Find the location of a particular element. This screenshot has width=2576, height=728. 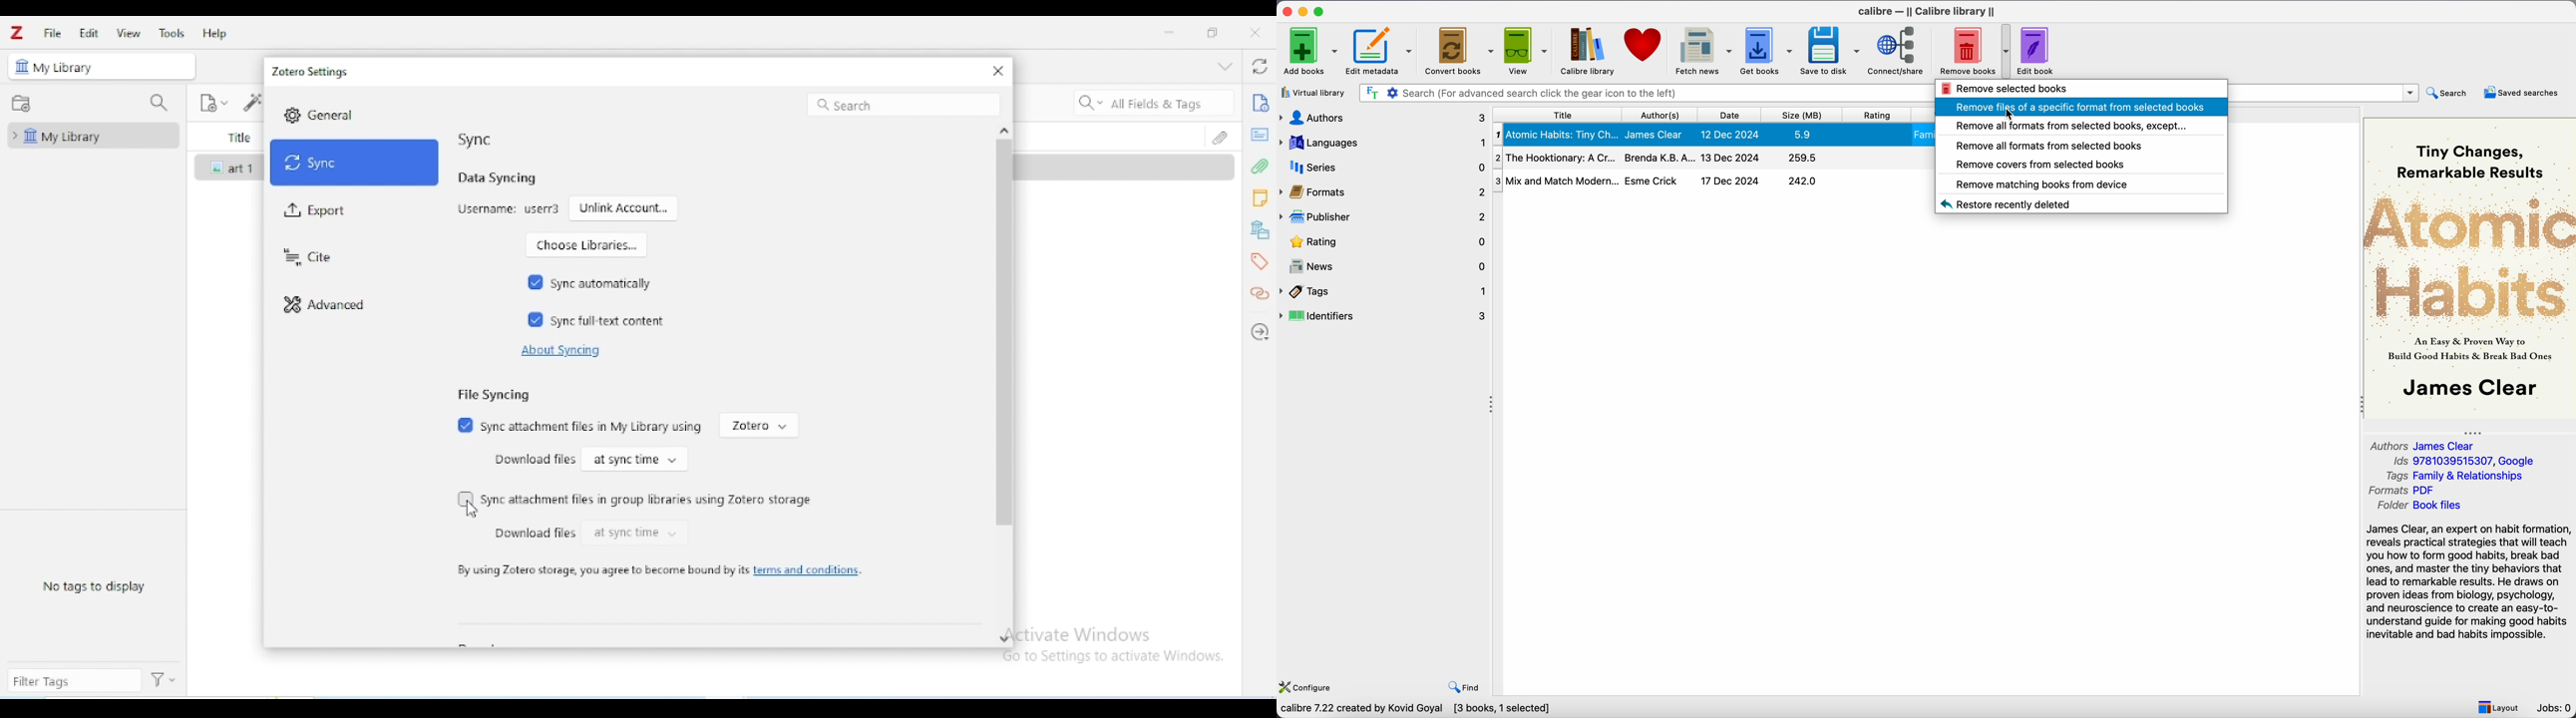

at sync time is located at coordinates (635, 459).